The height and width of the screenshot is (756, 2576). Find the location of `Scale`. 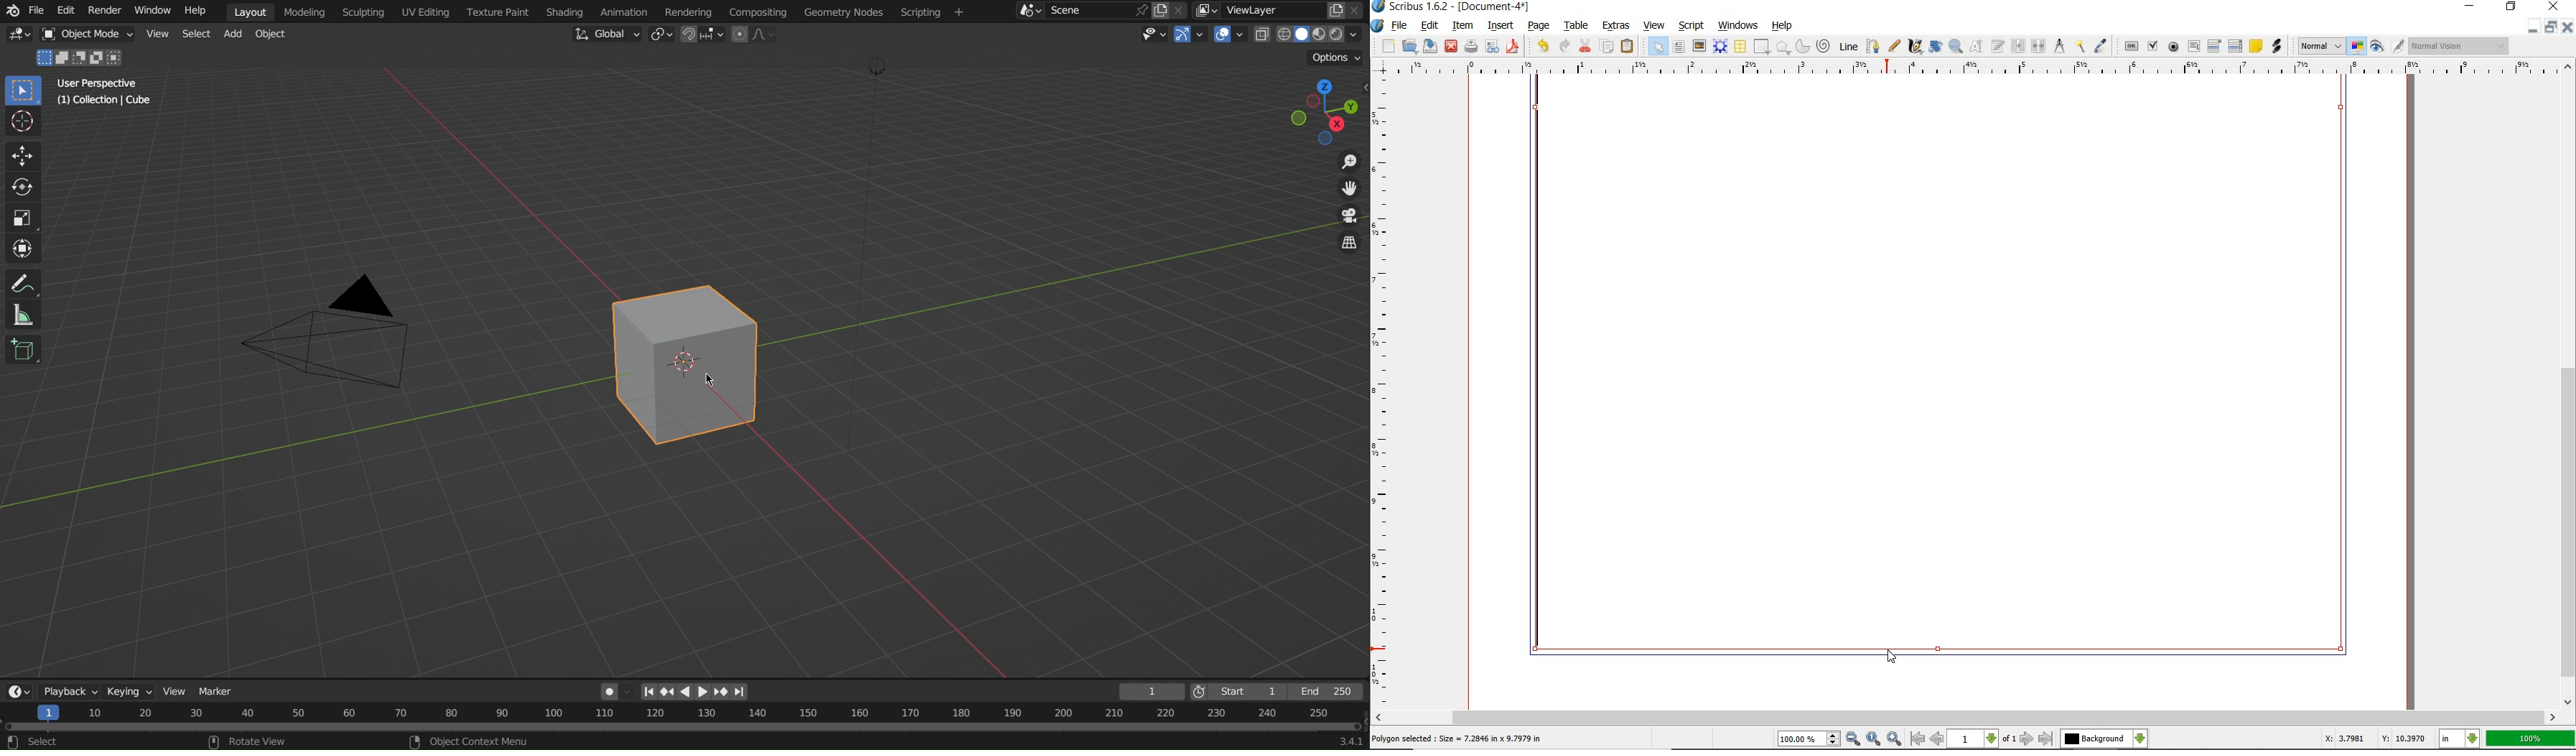

Scale is located at coordinates (22, 220).